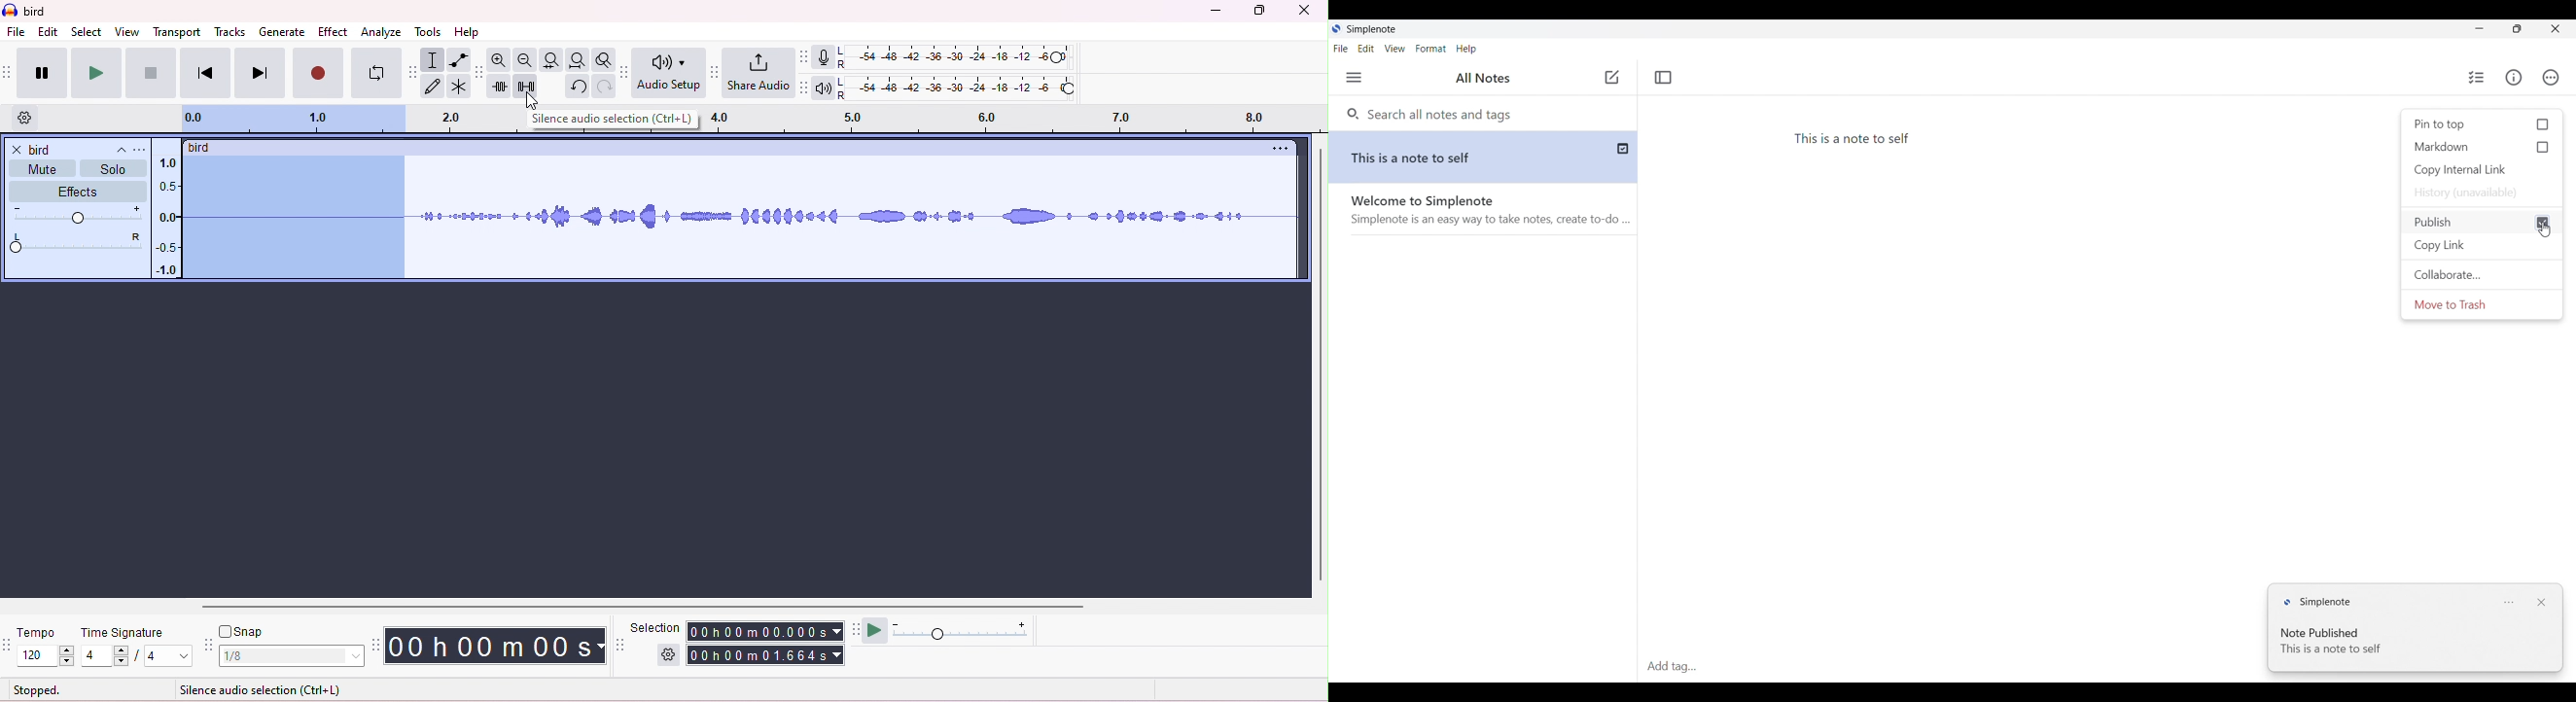  What do you see at coordinates (242, 630) in the screenshot?
I see `snap` at bounding box center [242, 630].